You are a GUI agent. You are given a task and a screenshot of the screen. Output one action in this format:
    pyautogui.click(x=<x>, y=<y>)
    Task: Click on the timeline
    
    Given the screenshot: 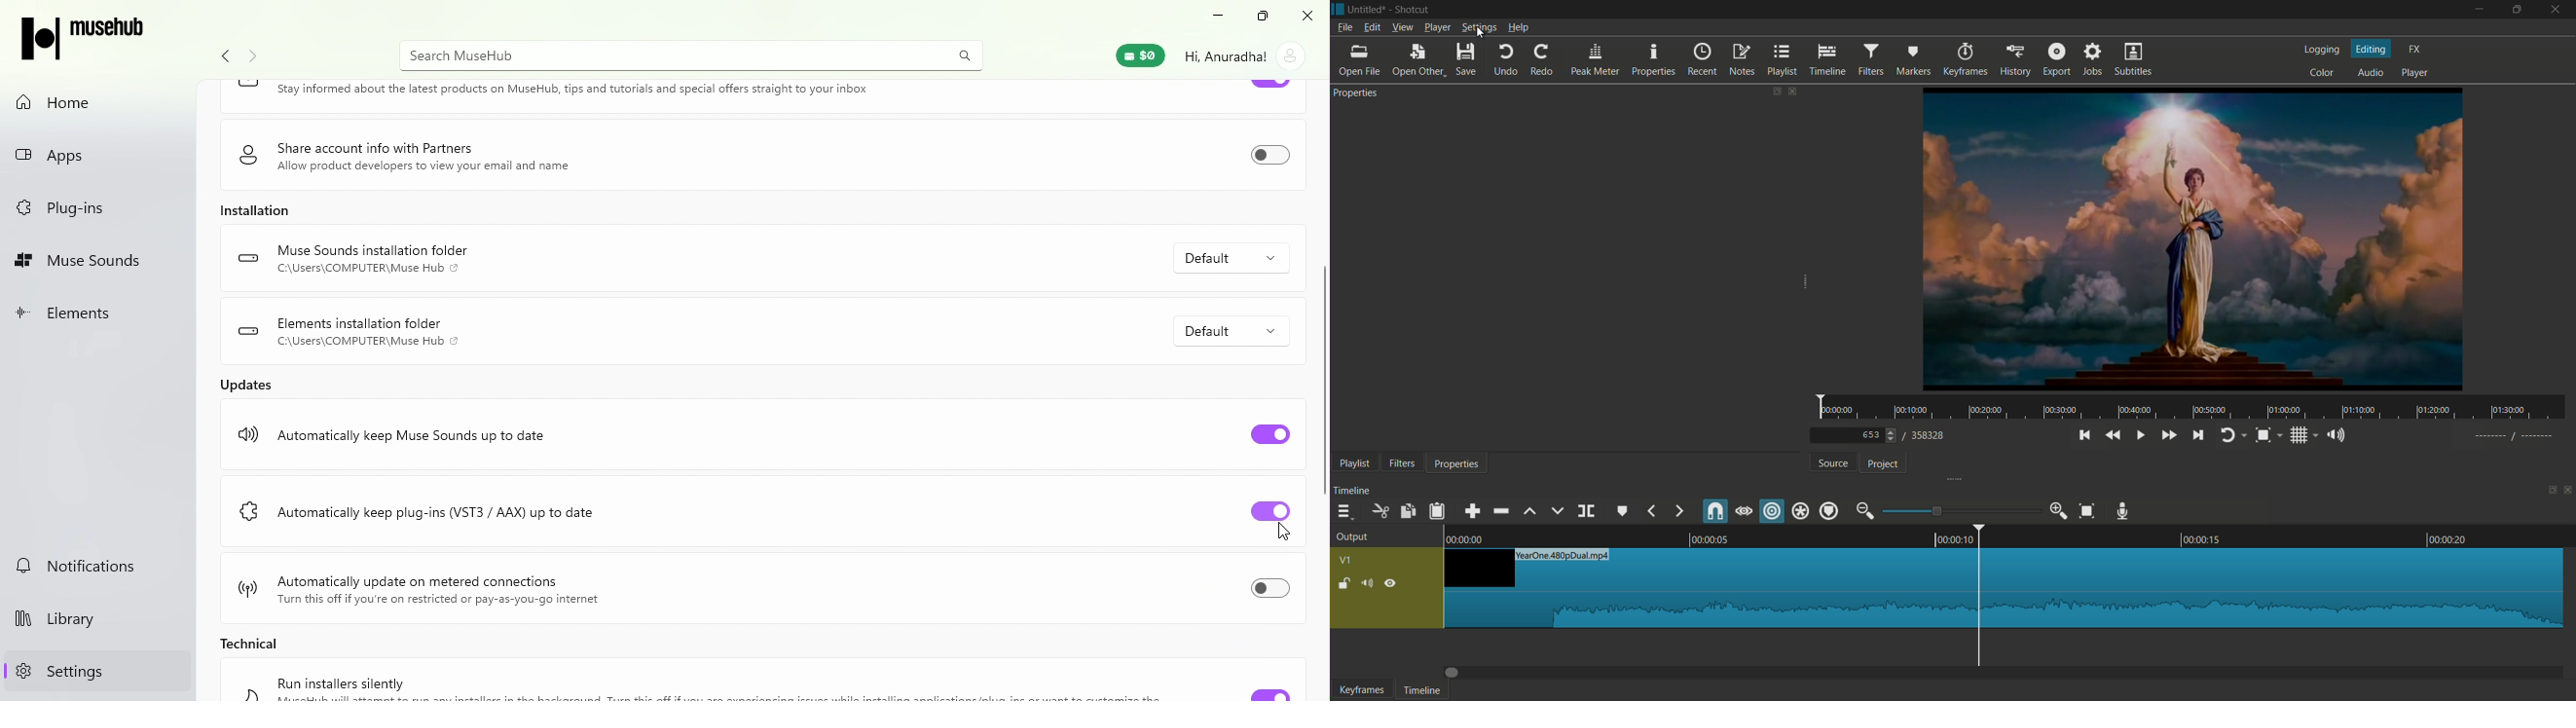 What is the action you would take?
    pyautogui.click(x=1424, y=691)
    